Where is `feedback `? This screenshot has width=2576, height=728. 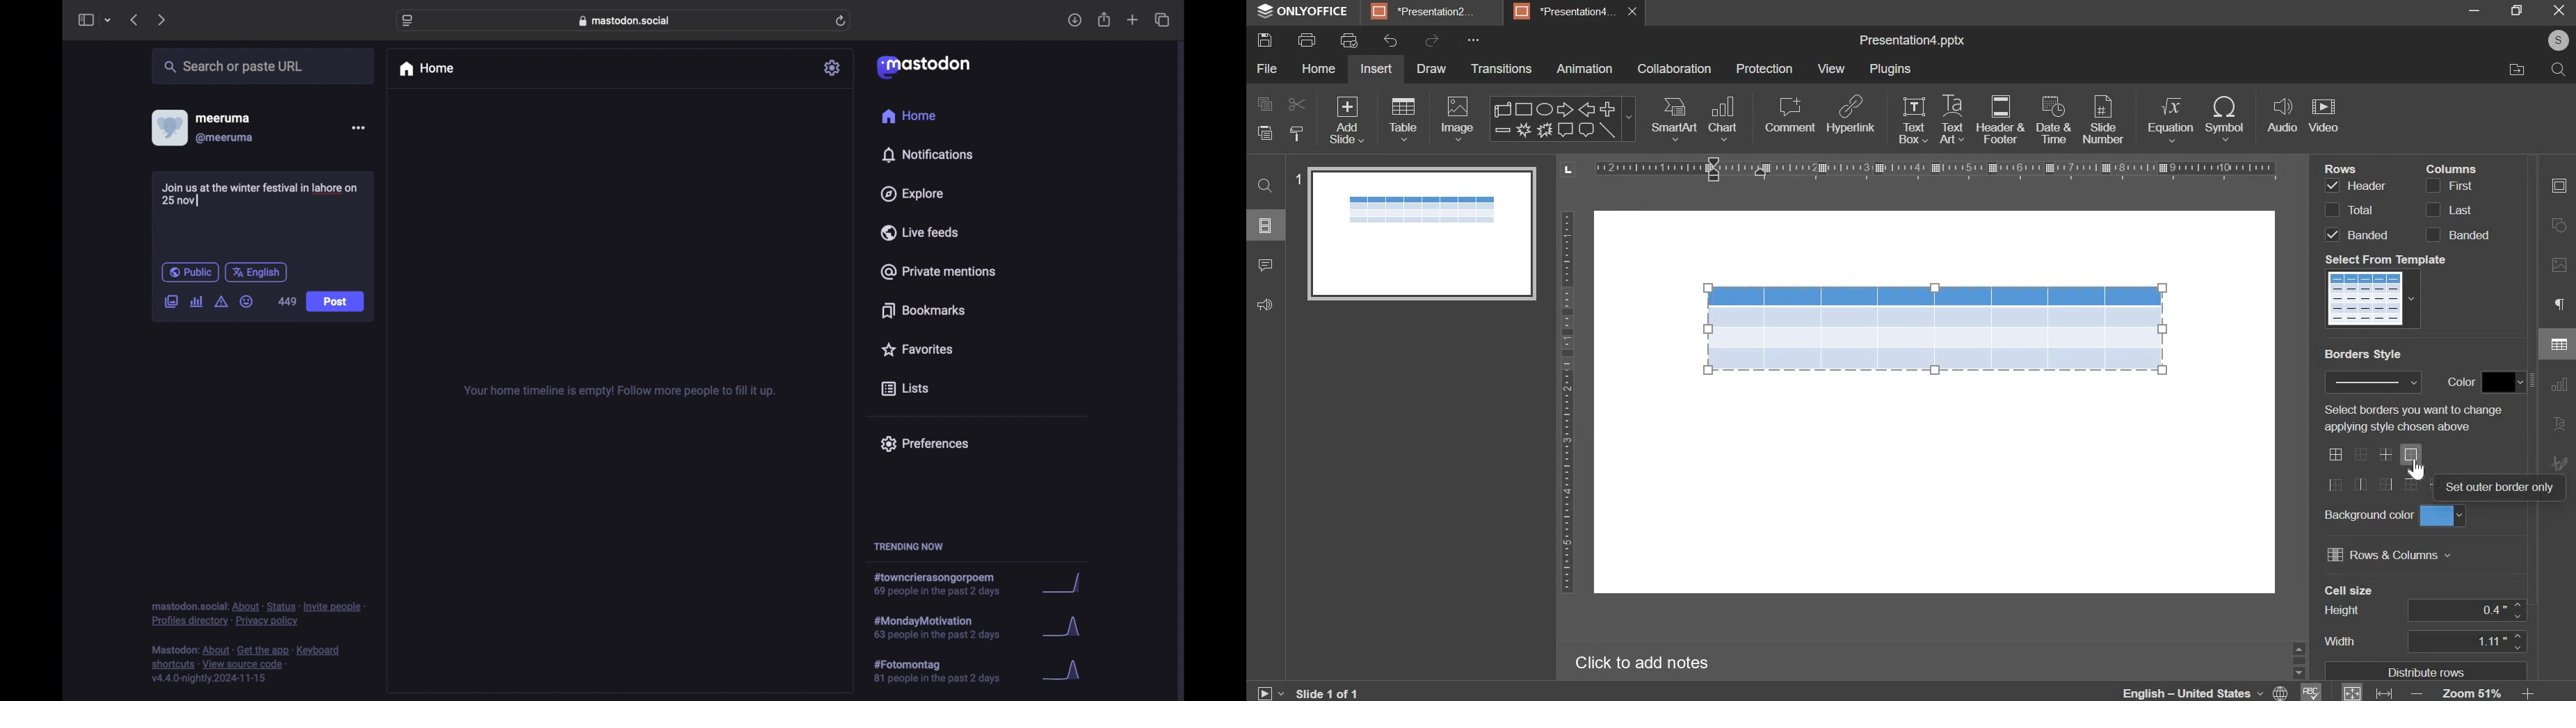 feedback  is located at coordinates (1266, 305).